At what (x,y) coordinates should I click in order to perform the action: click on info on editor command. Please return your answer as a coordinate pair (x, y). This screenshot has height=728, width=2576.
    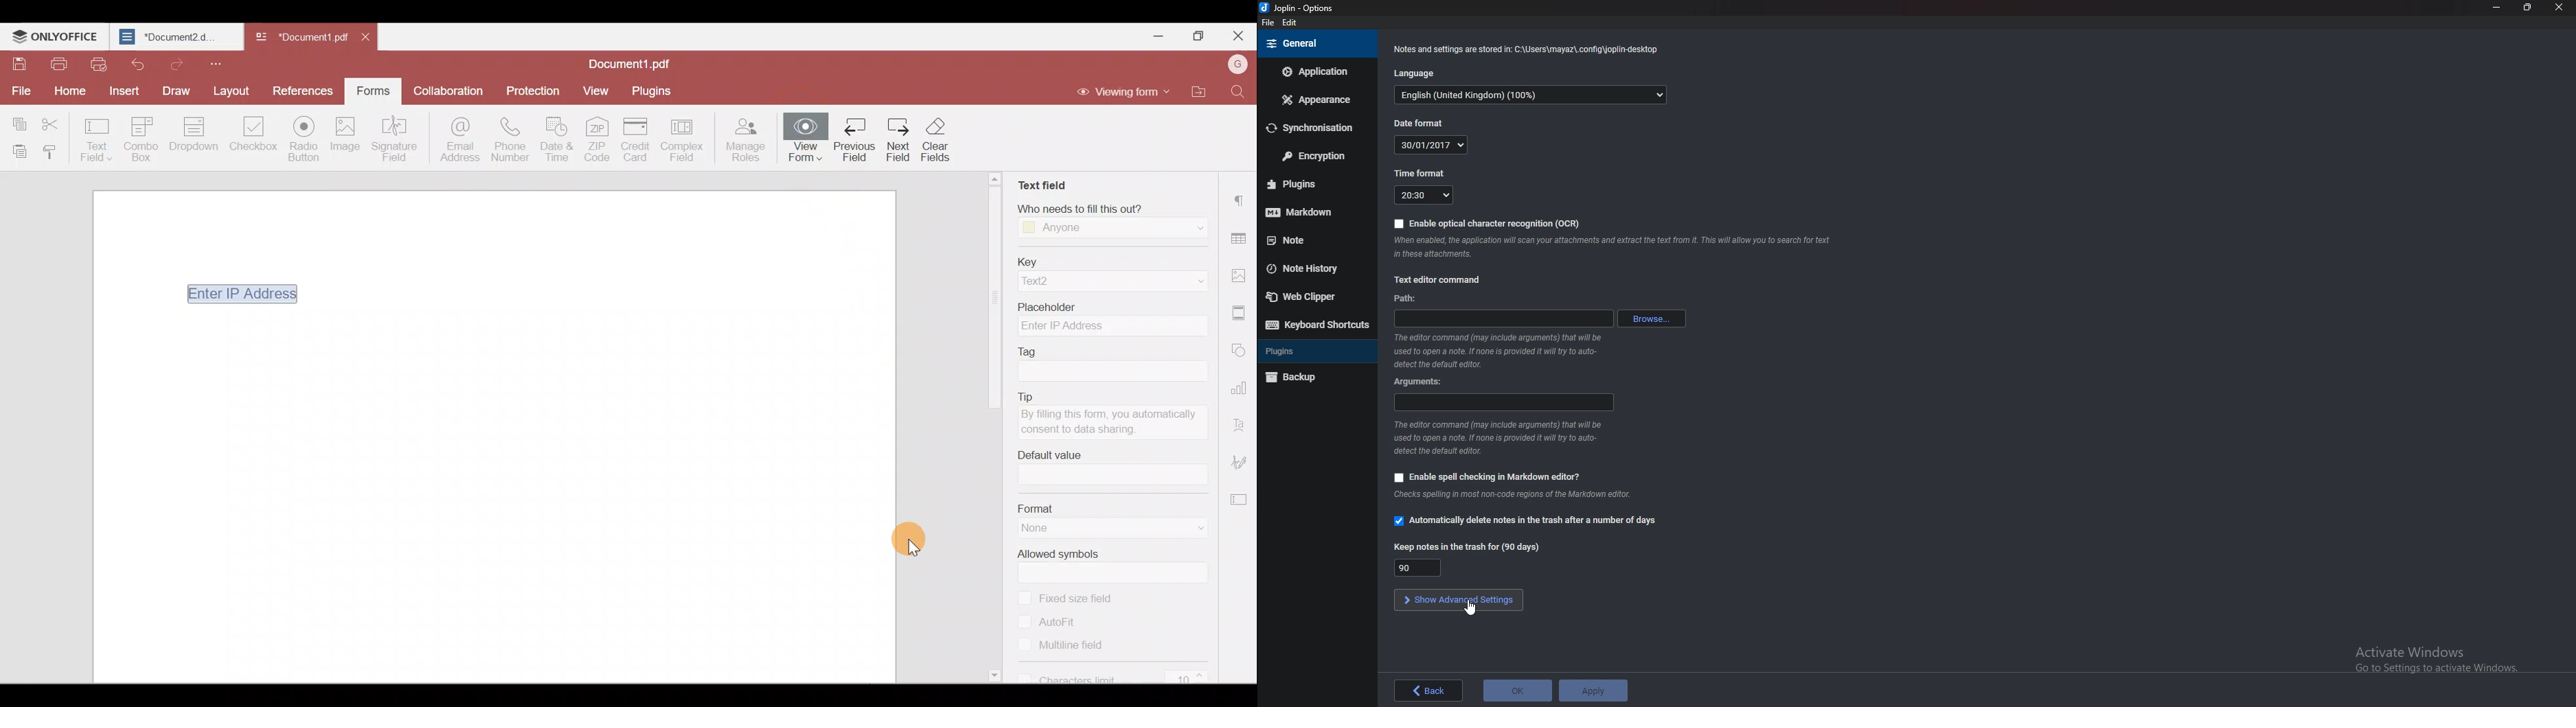
    Looking at the image, I should click on (1497, 352).